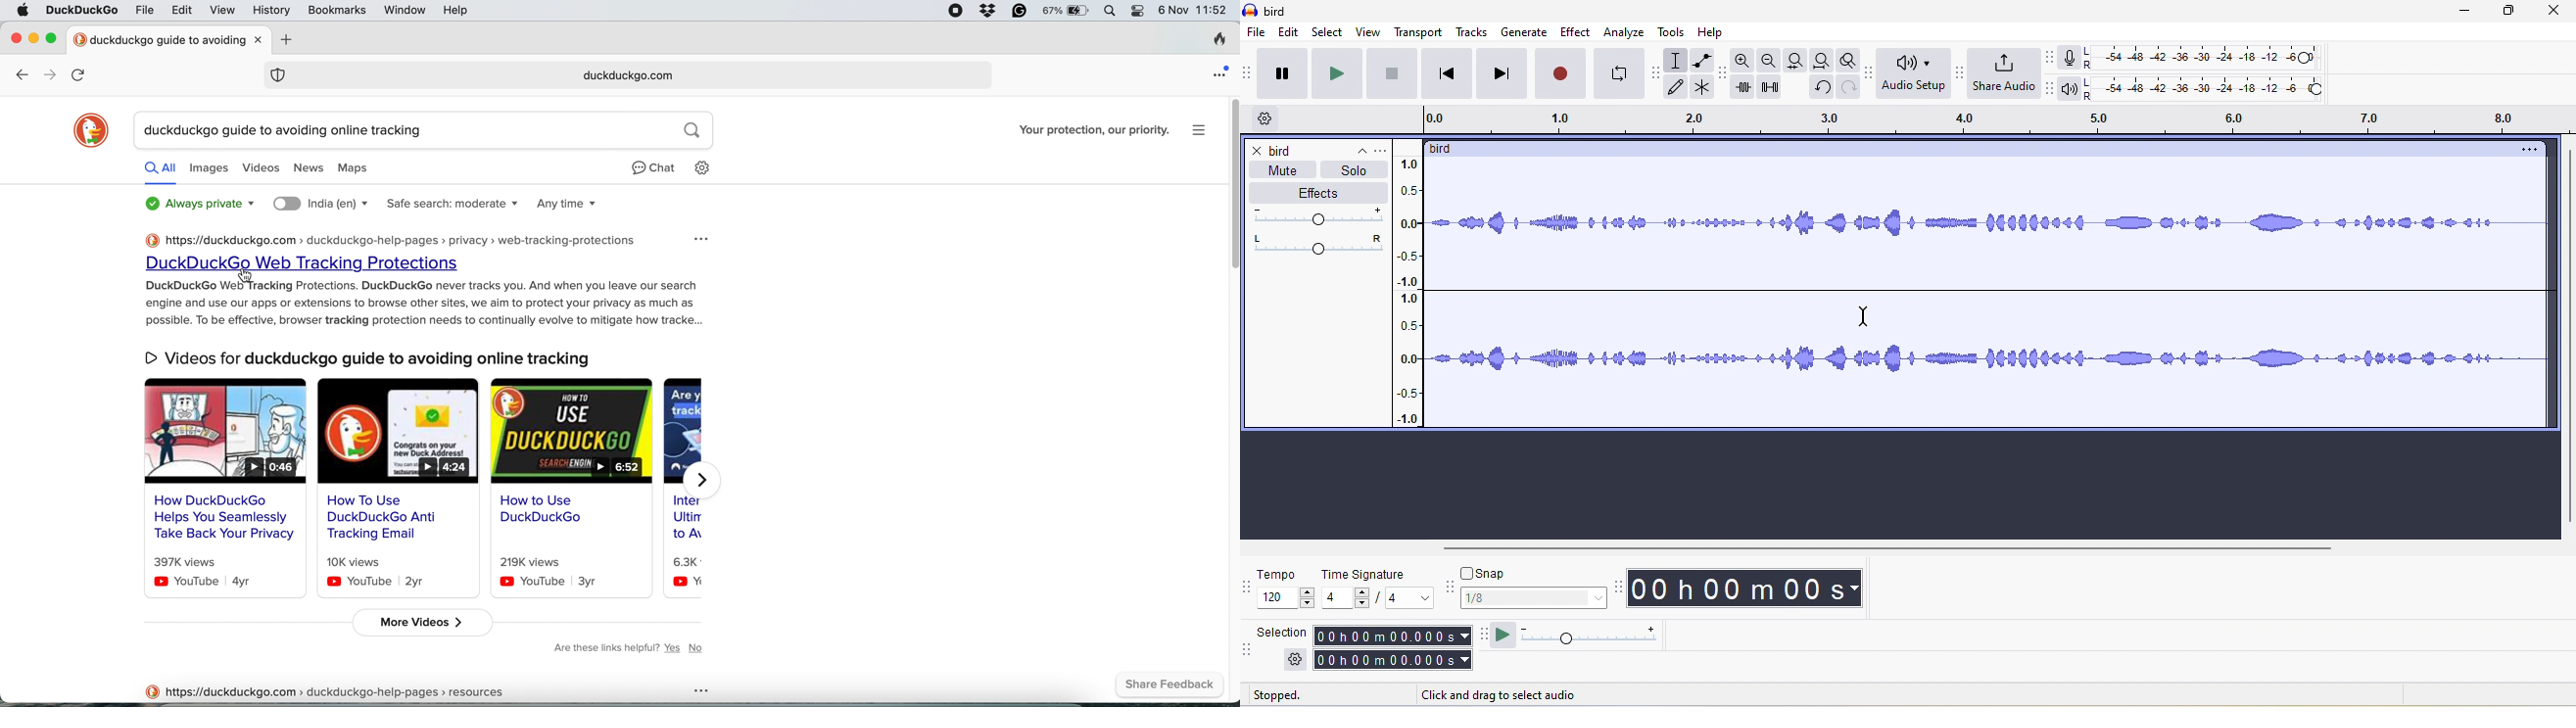  Describe the element at coordinates (164, 172) in the screenshot. I see `all` at that location.